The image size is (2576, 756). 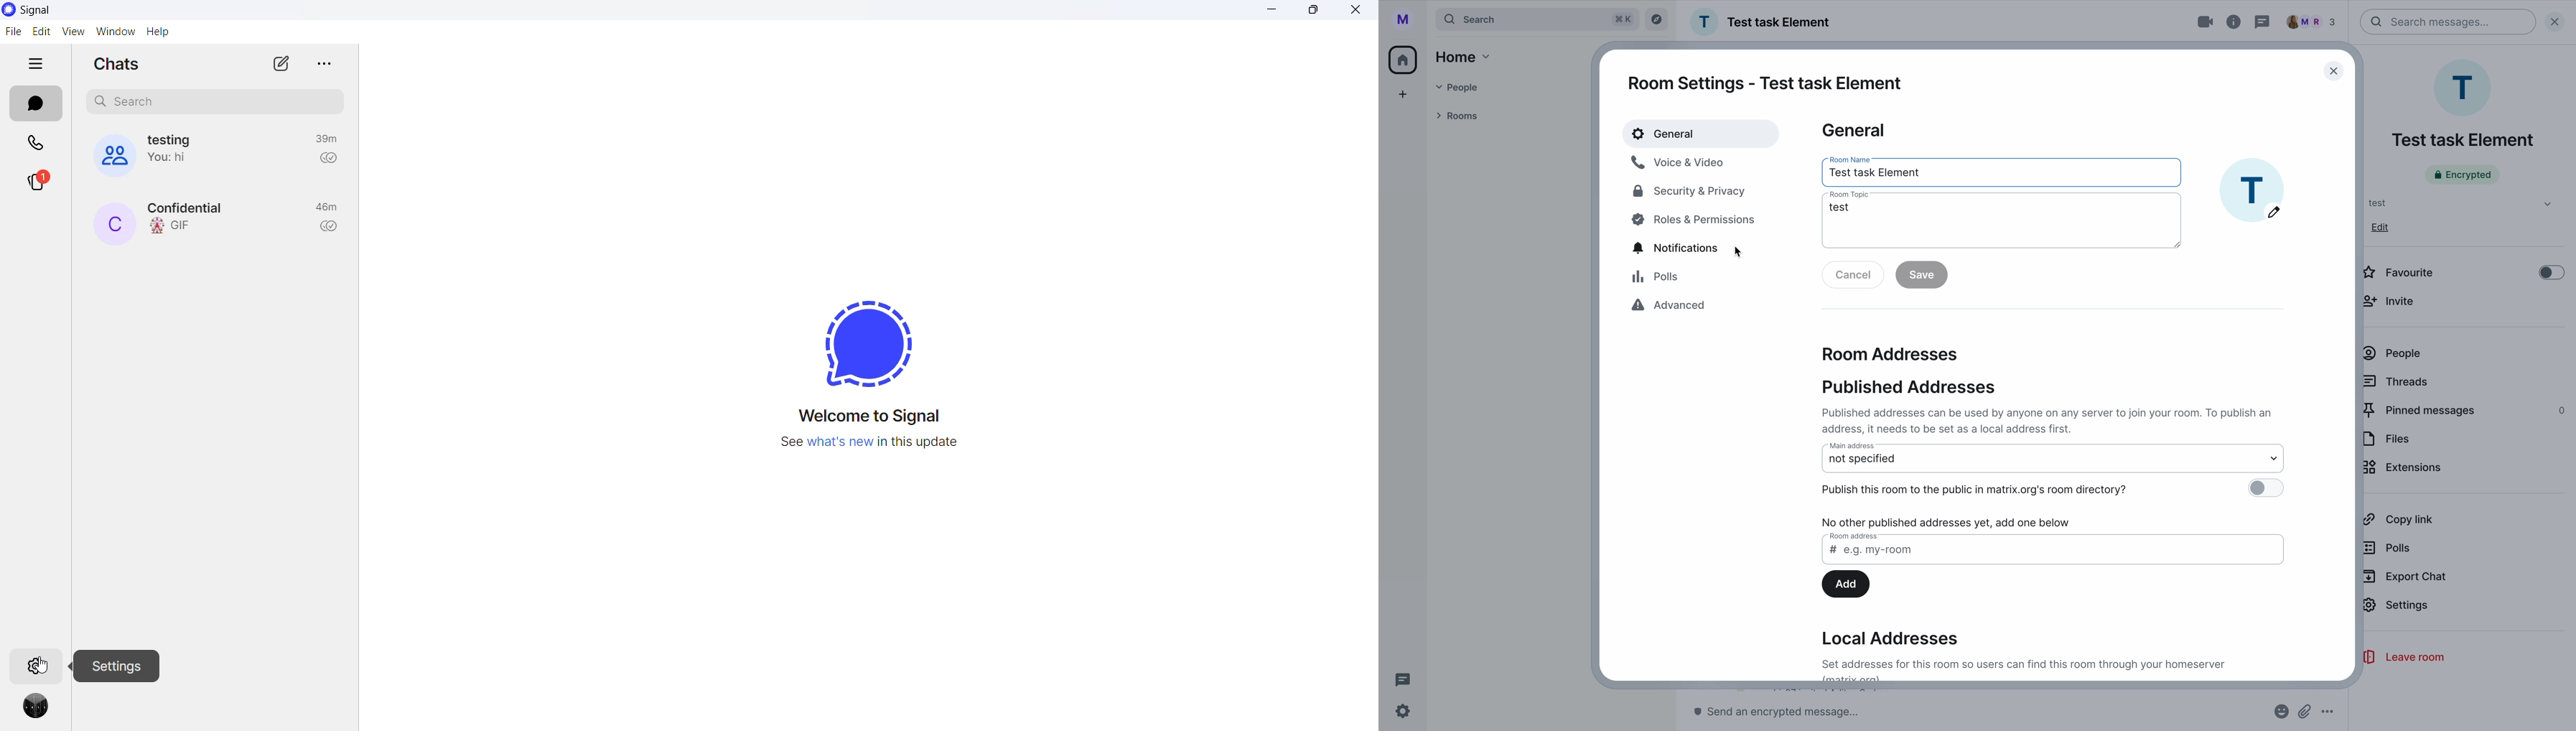 What do you see at coordinates (1404, 58) in the screenshot?
I see `home icon` at bounding box center [1404, 58].